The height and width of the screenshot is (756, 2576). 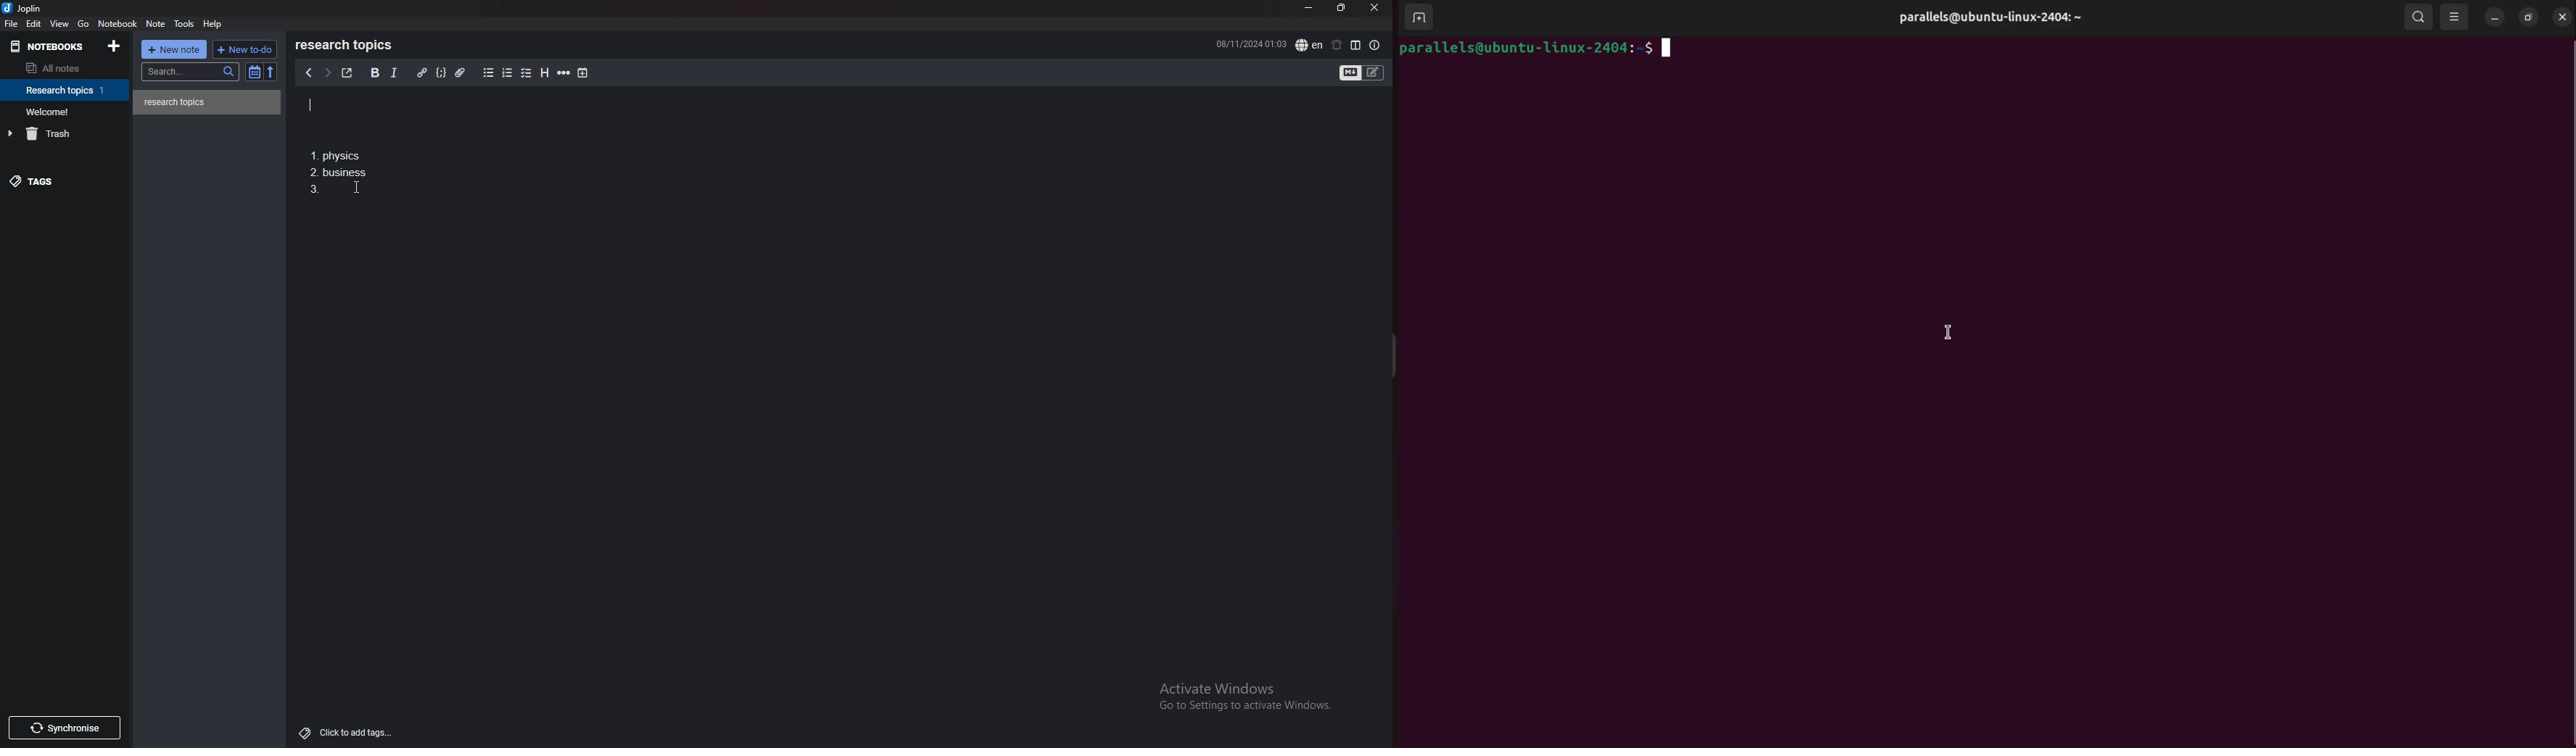 What do you see at coordinates (62, 184) in the screenshot?
I see `tags` at bounding box center [62, 184].